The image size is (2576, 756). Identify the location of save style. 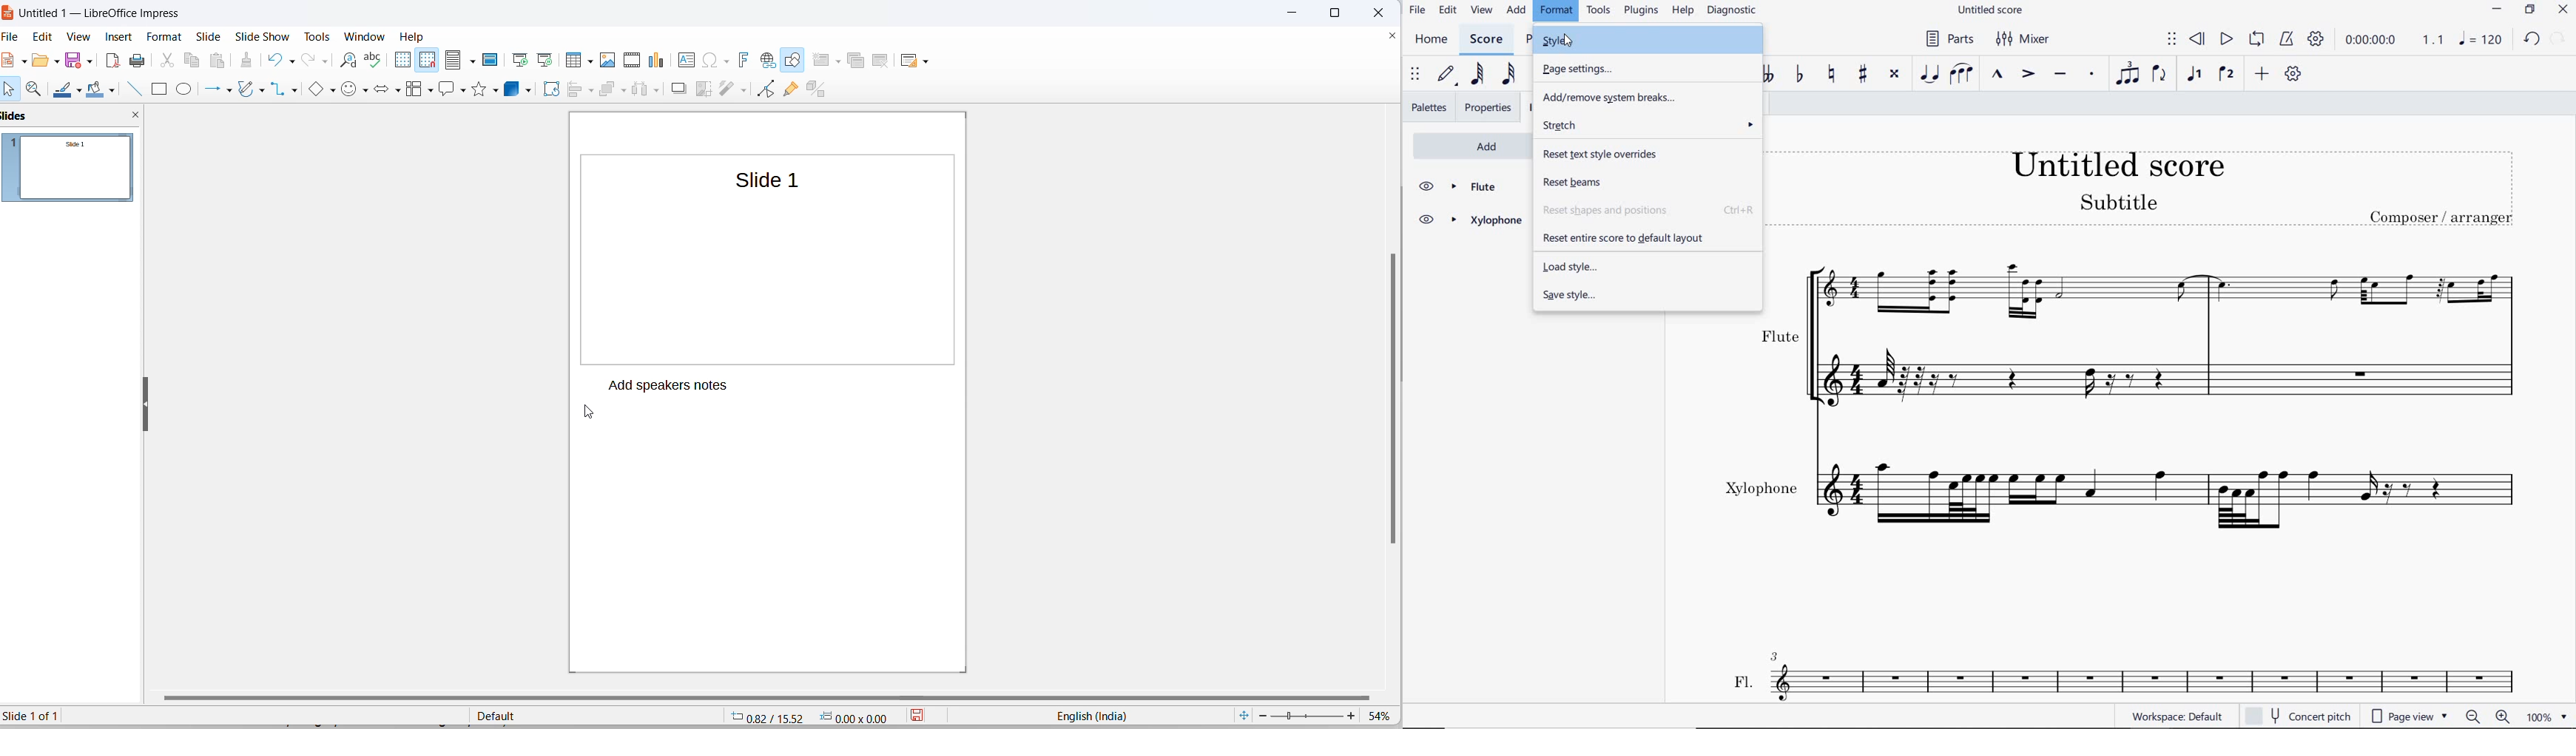
(1646, 297).